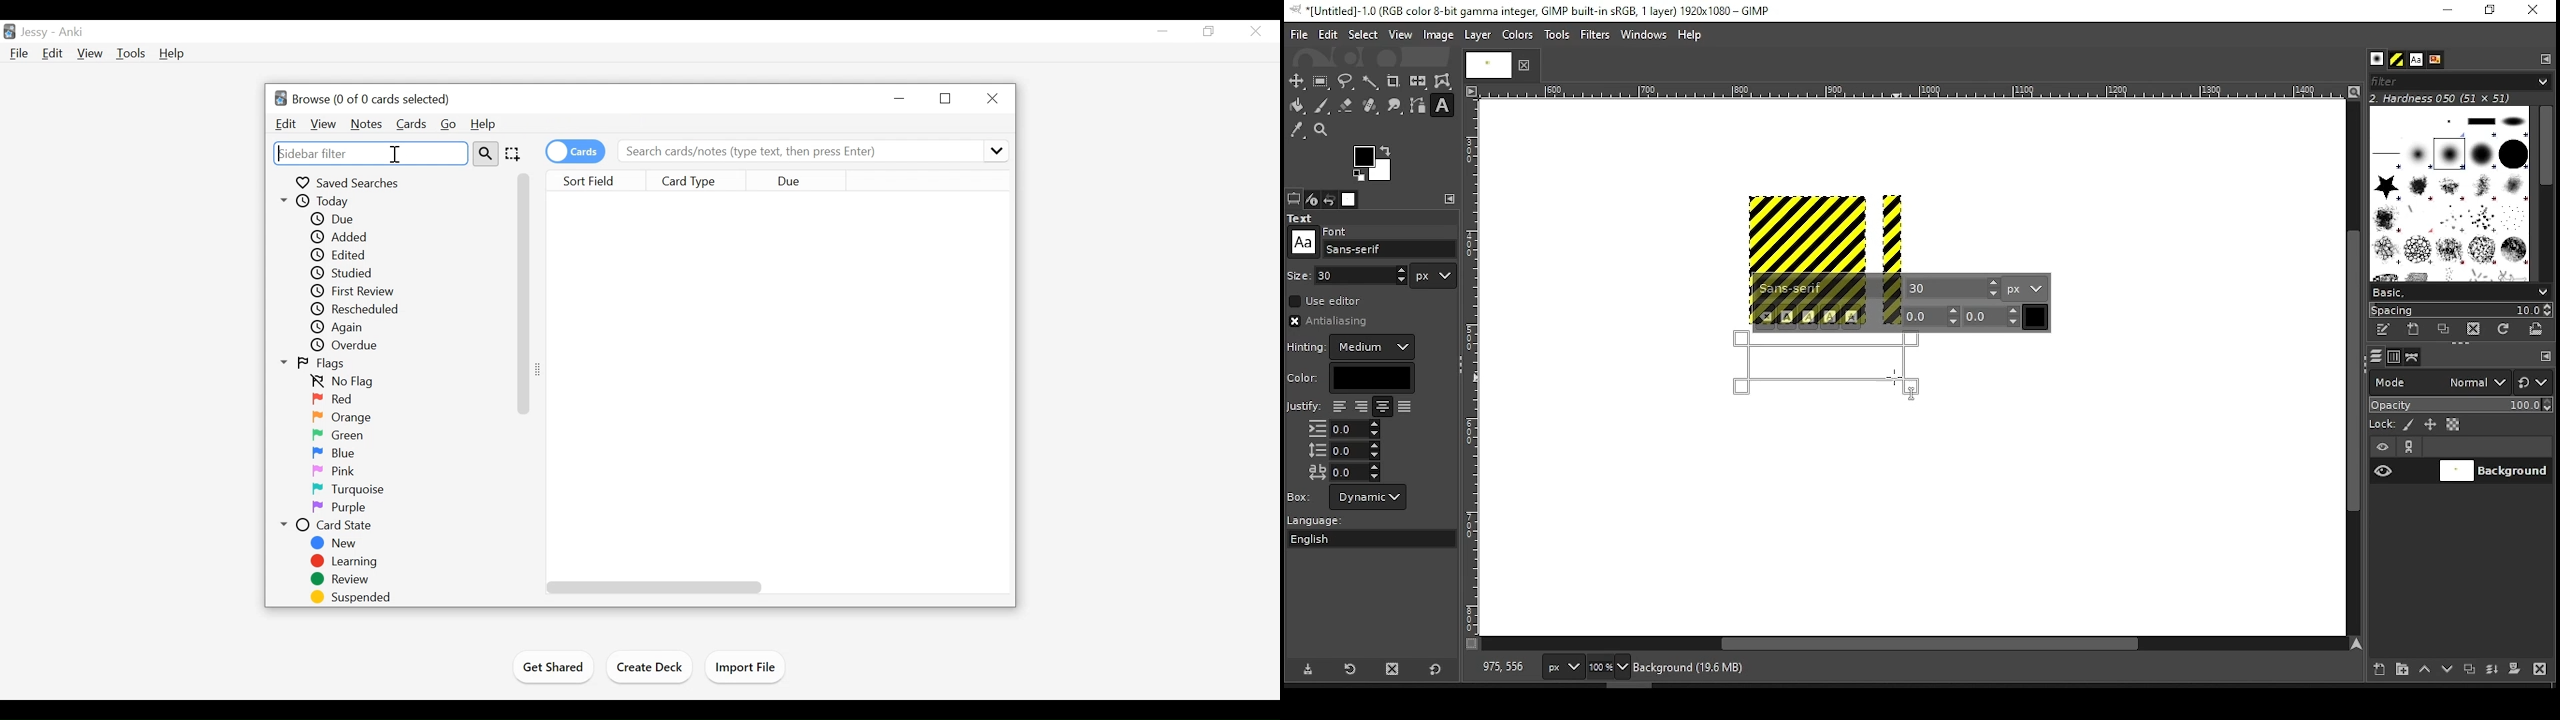  What do you see at coordinates (1393, 82) in the screenshot?
I see `crop  tool` at bounding box center [1393, 82].